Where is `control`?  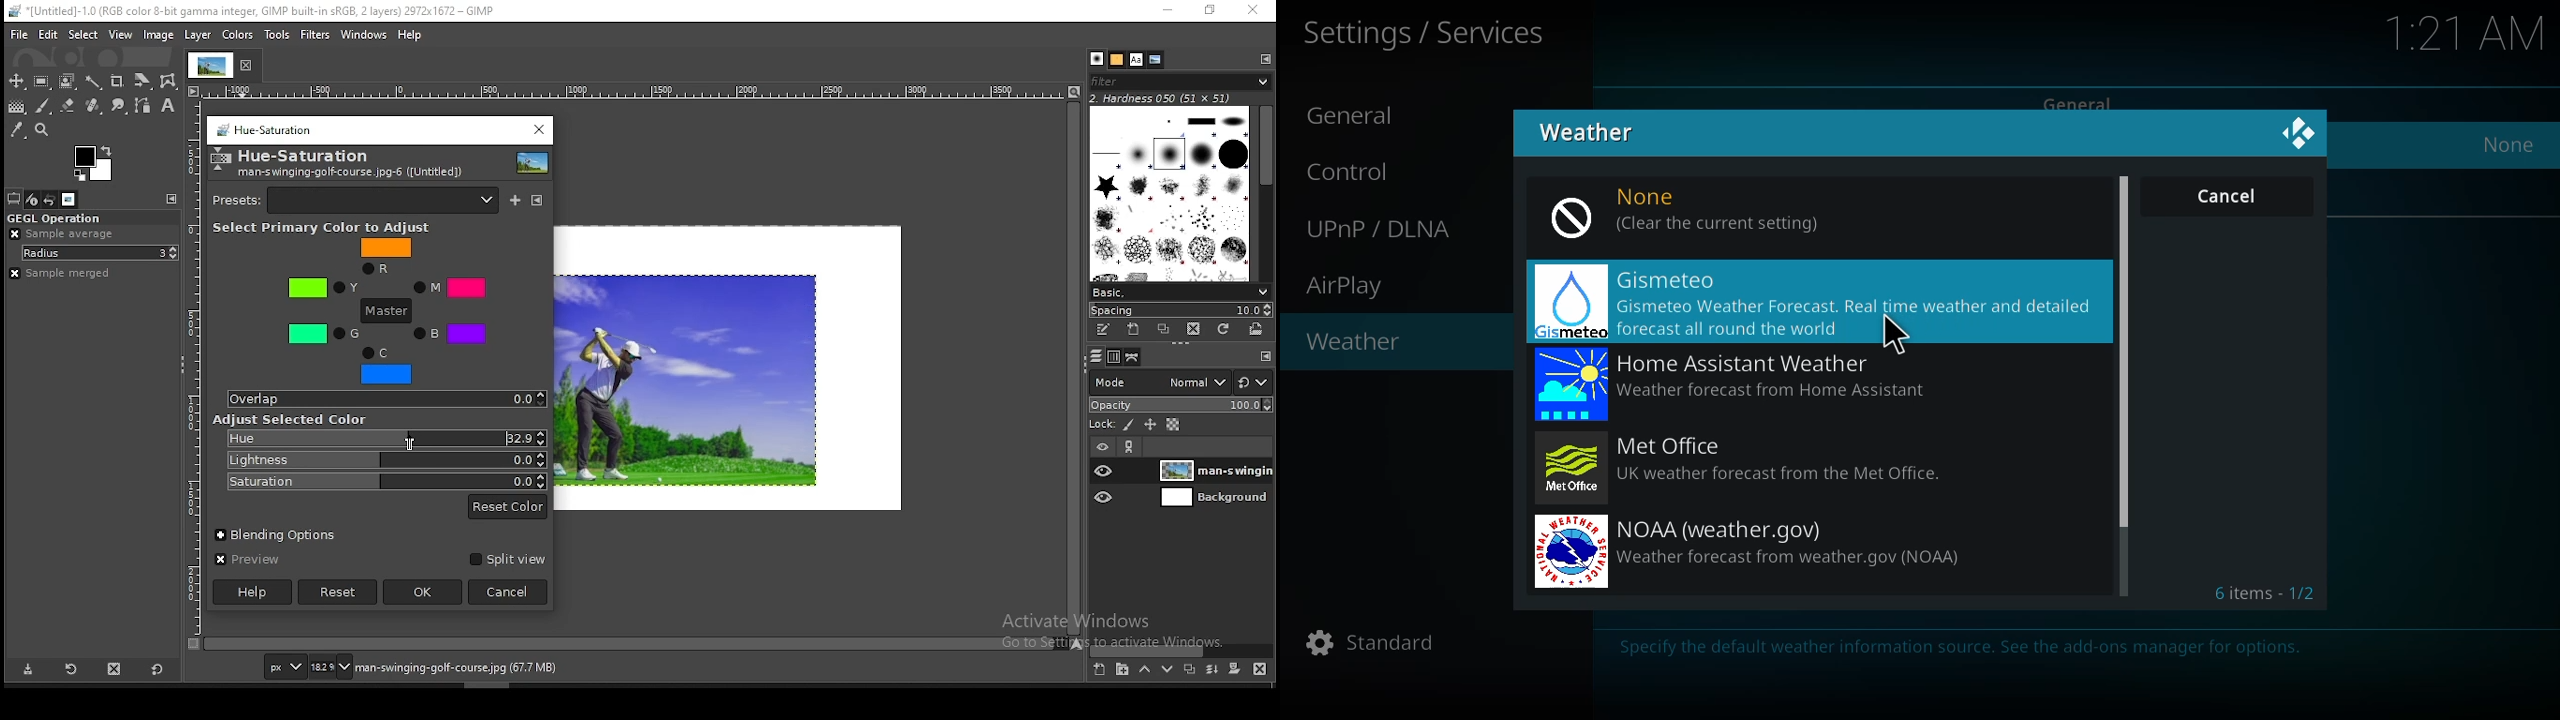
control is located at coordinates (1358, 171).